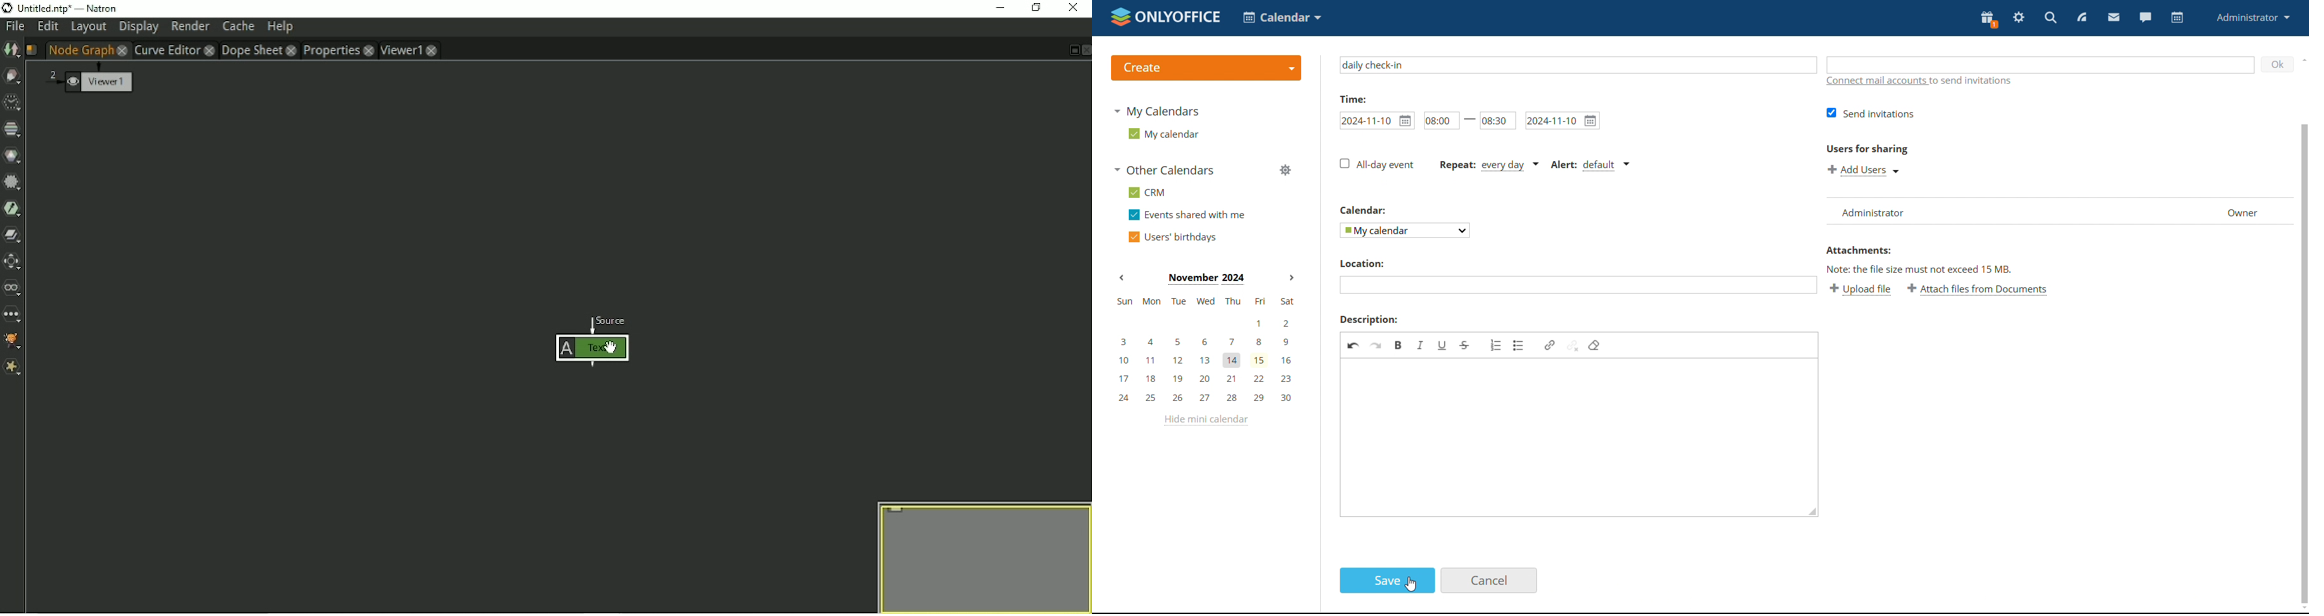  I want to click on Layout, so click(88, 27).